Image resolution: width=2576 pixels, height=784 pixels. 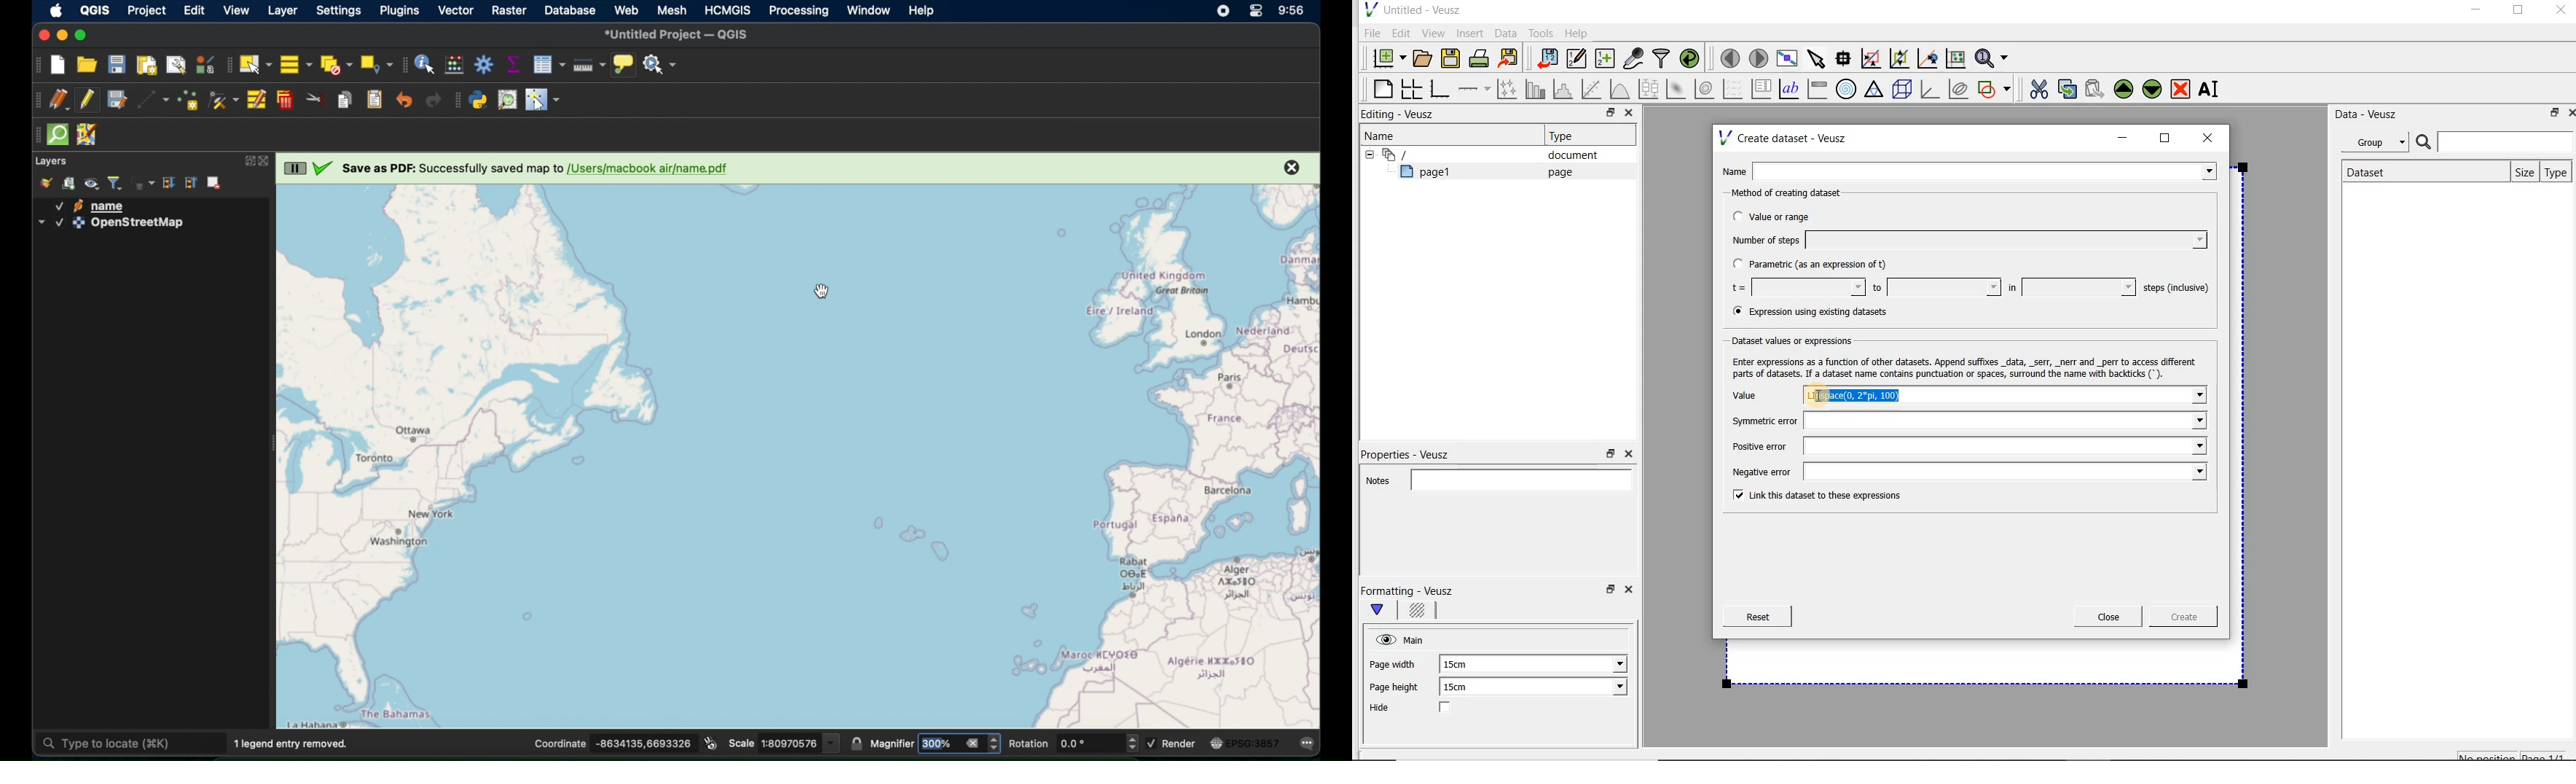 What do you see at coordinates (2475, 12) in the screenshot?
I see `minimize` at bounding box center [2475, 12].